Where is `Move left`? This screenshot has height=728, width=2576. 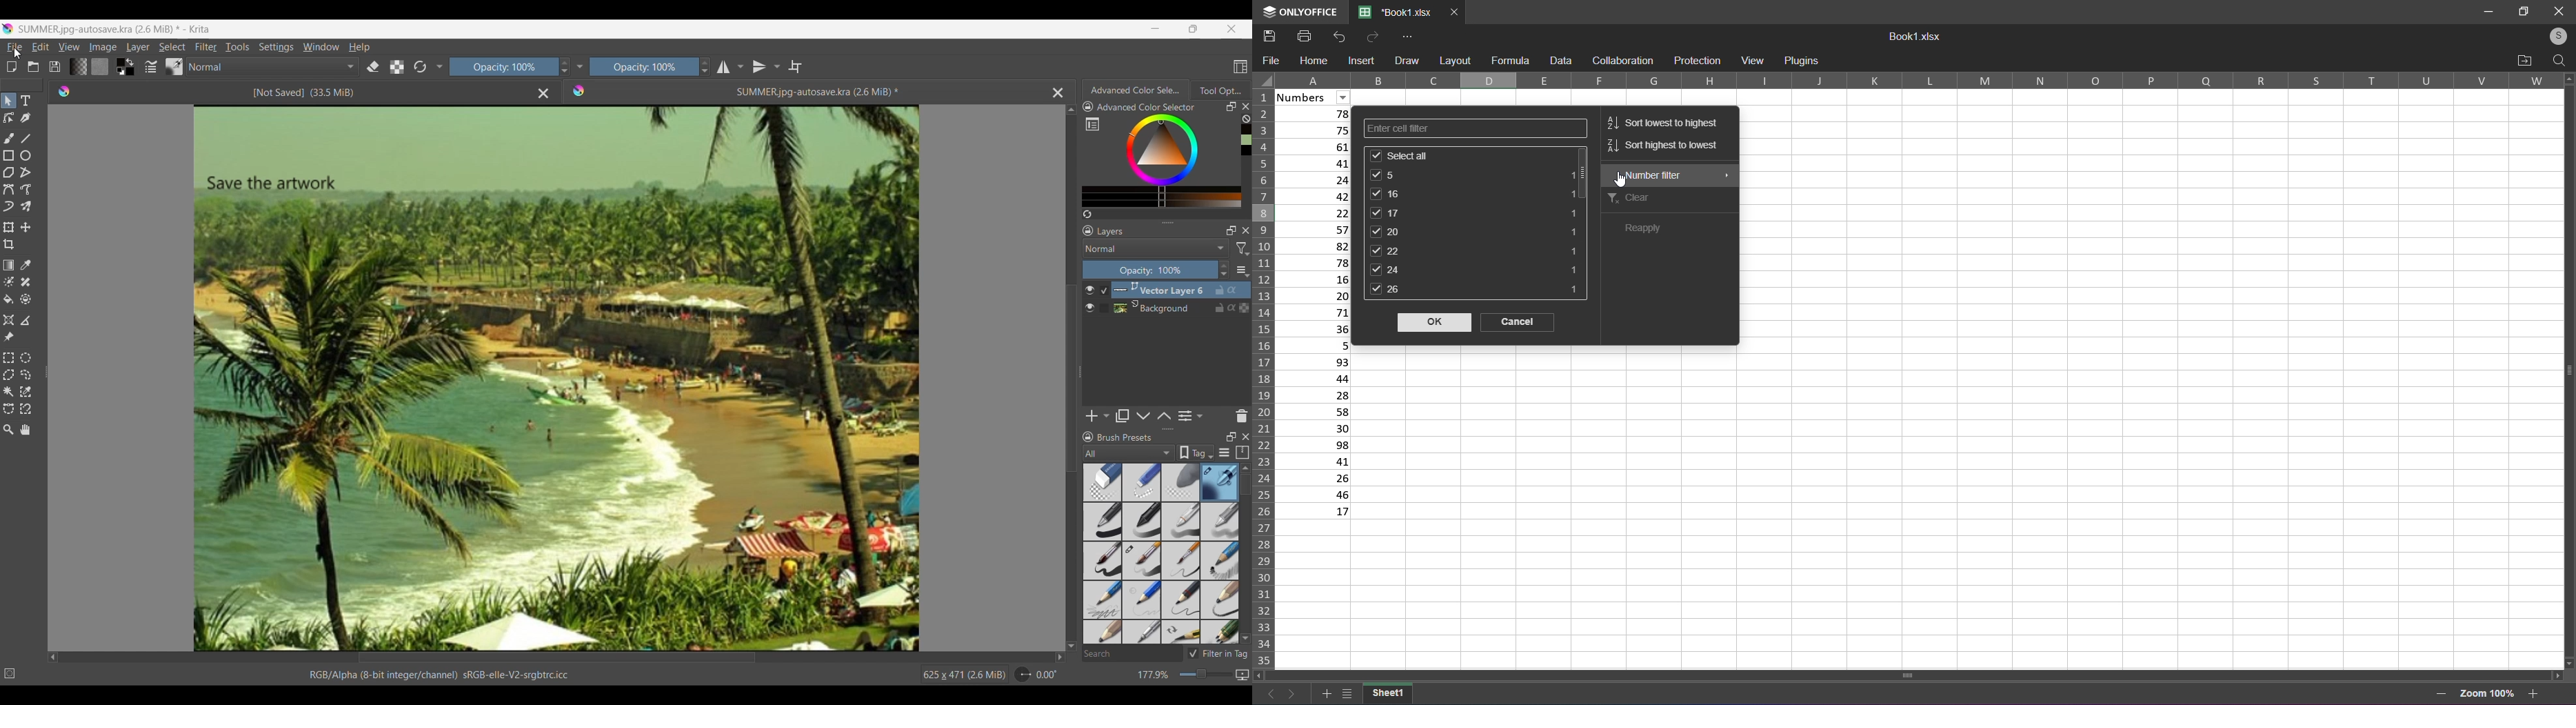 Move left is located at coordinates (1259, 675).